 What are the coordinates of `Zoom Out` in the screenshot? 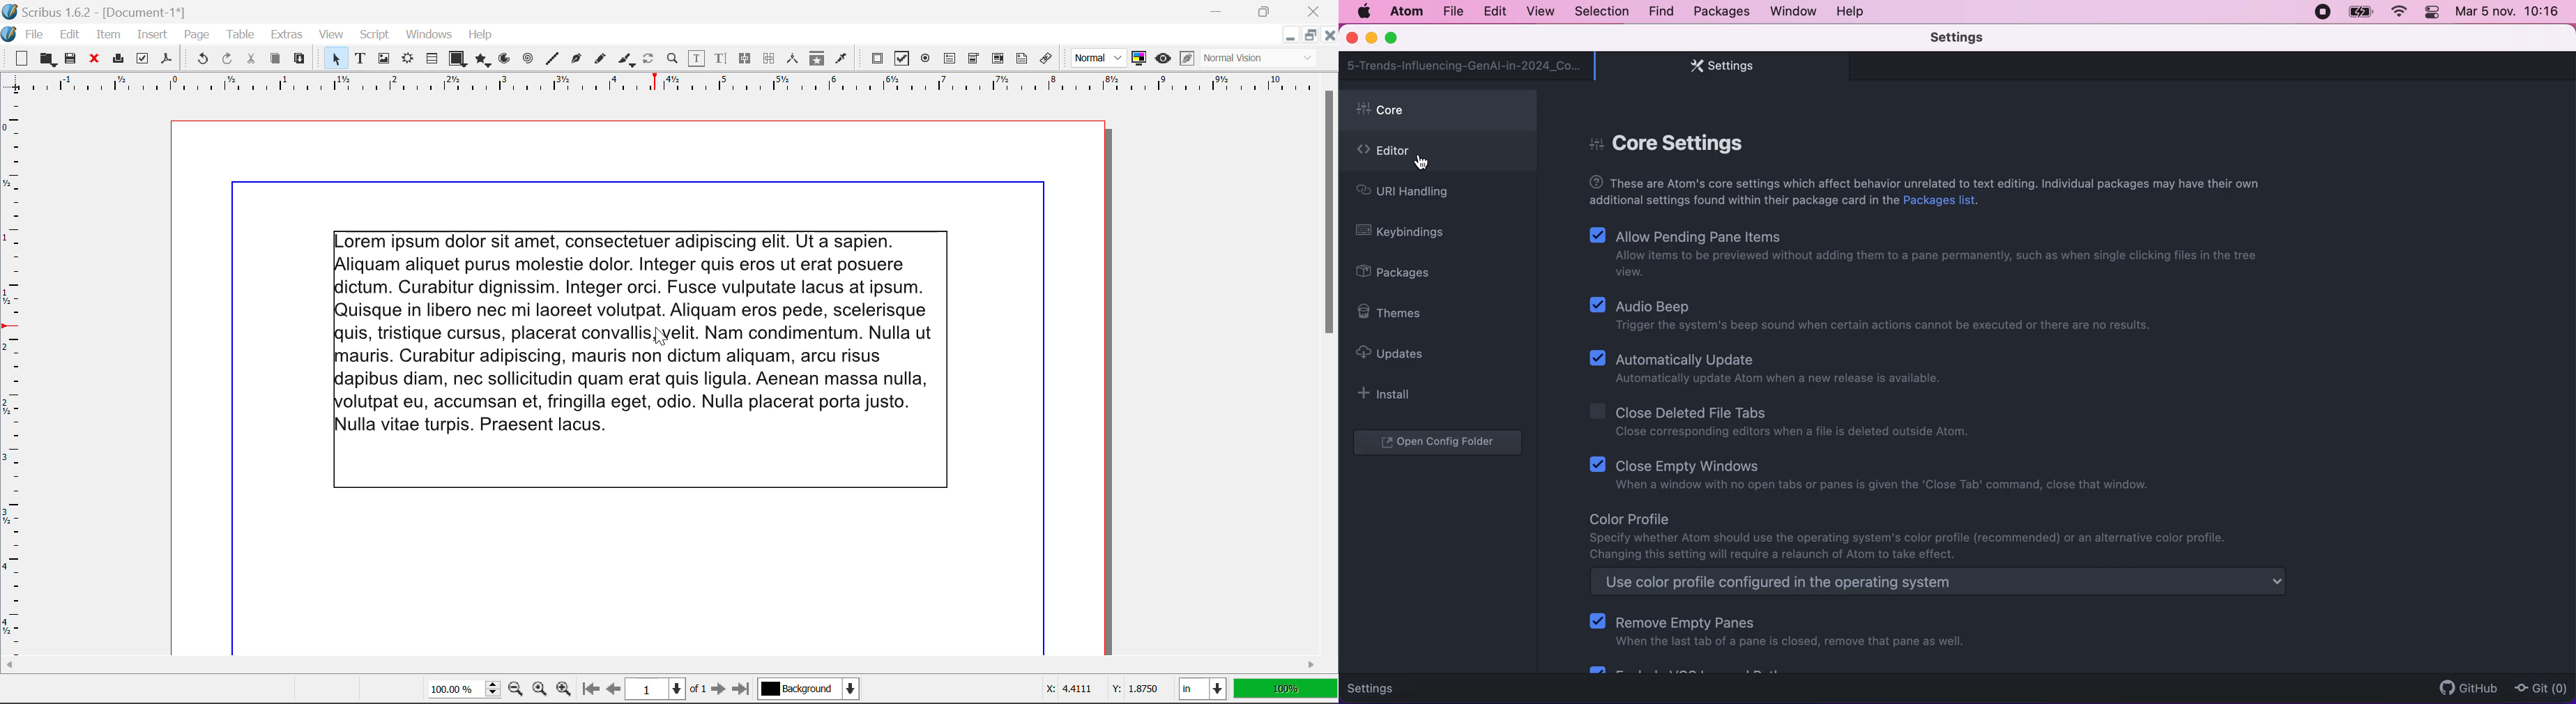 It's located at (517, 690).